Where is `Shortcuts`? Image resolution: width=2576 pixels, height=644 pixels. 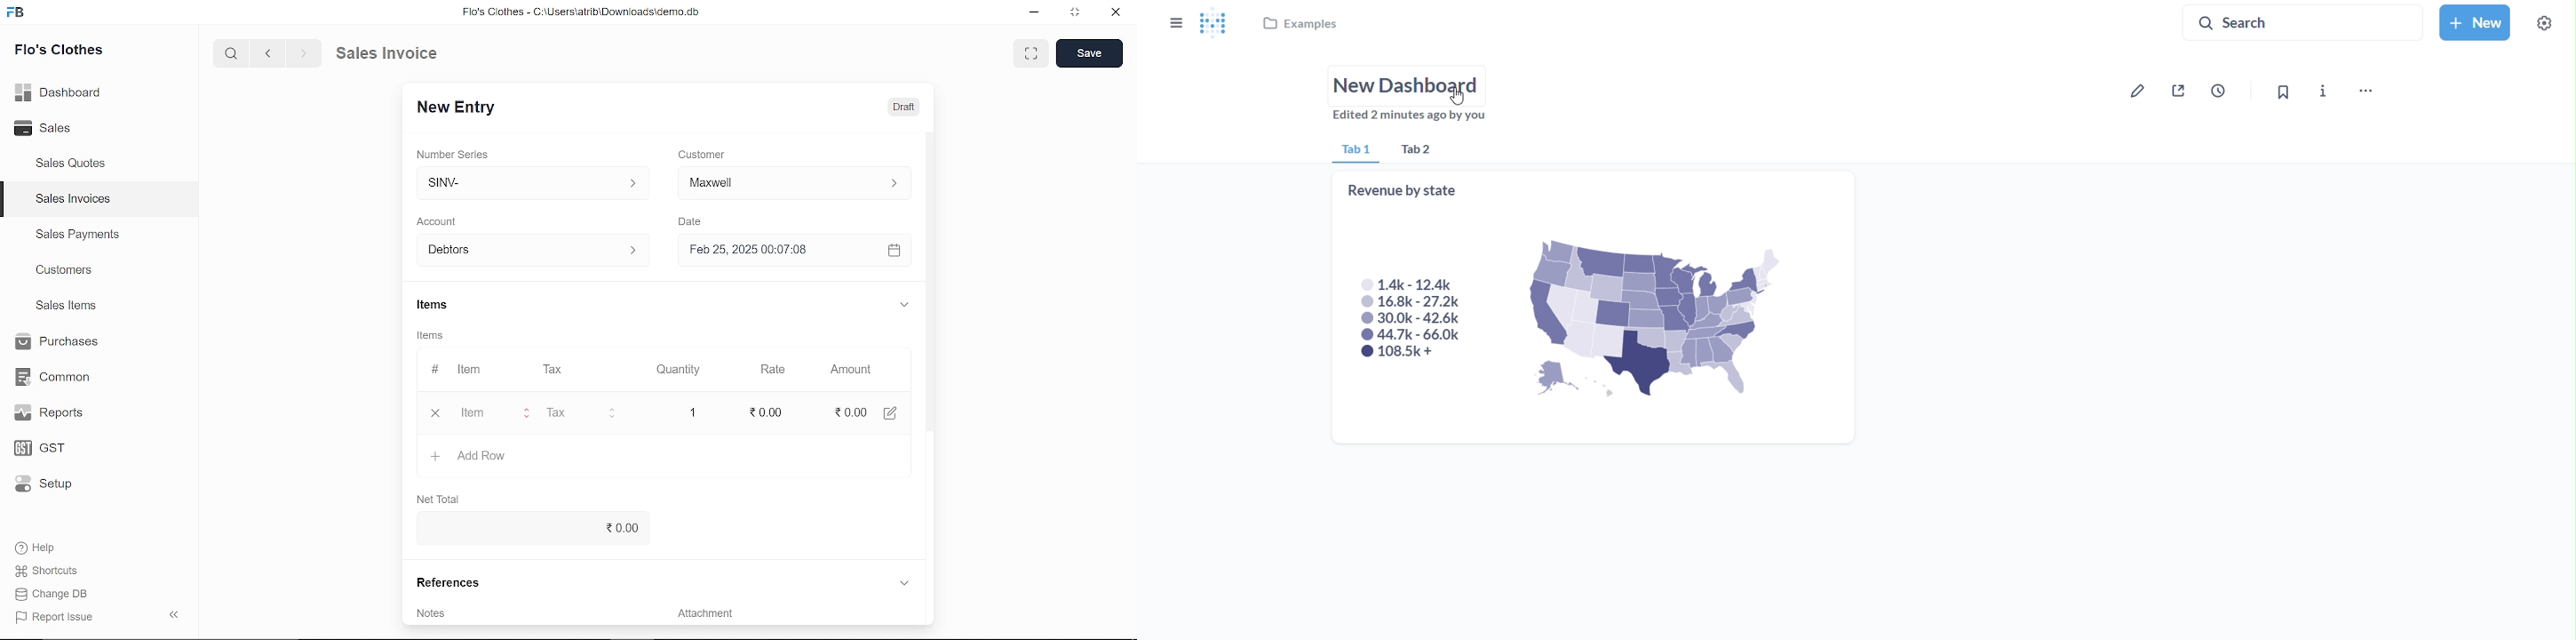 Shortcuts is located at coordinates (48, 571).